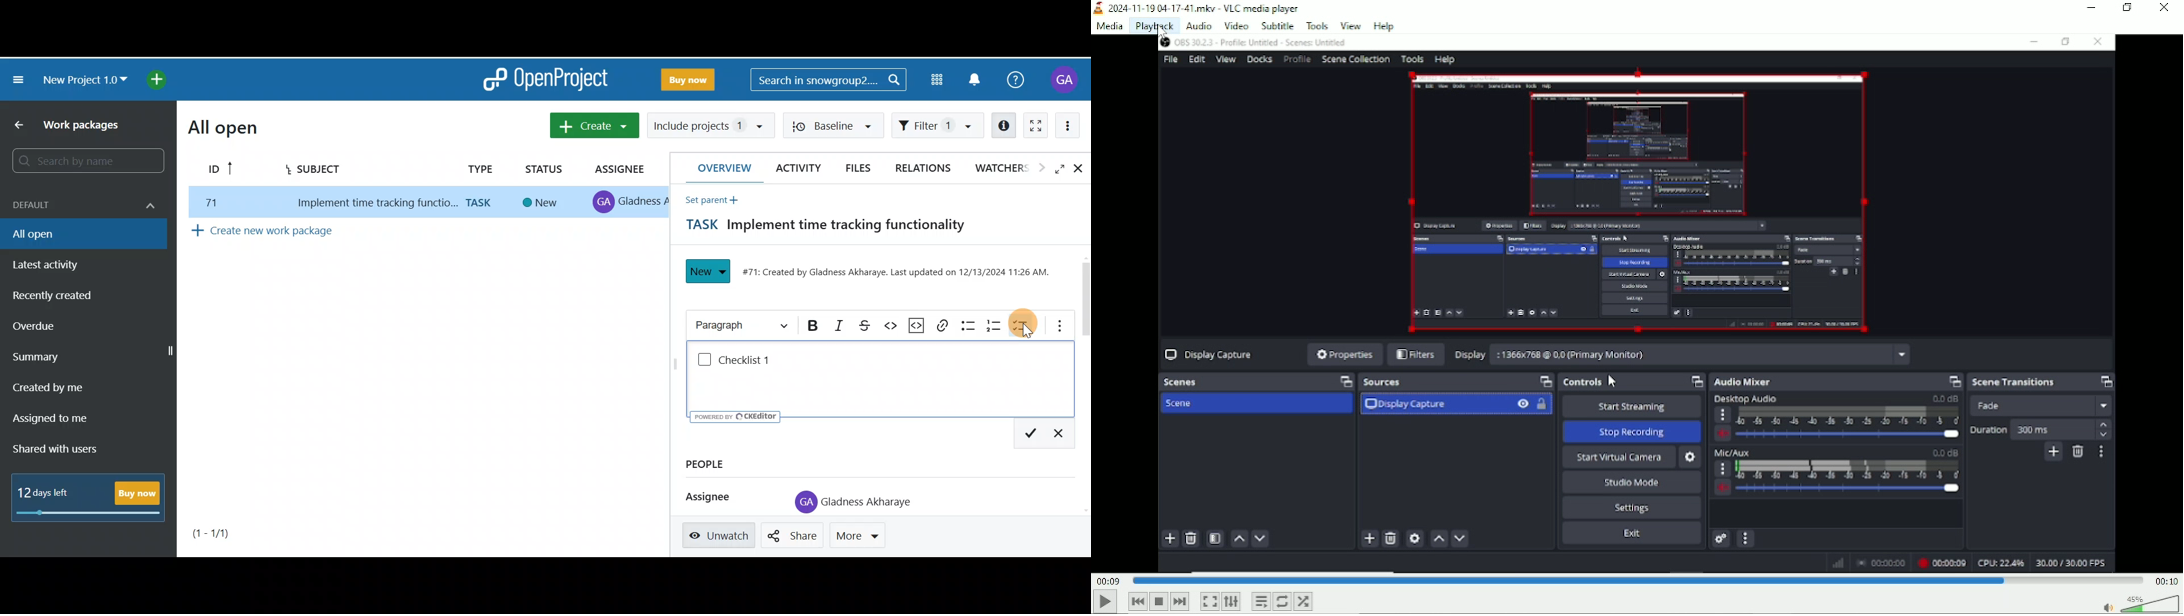  I want to click on Save, so click(1034, 434).